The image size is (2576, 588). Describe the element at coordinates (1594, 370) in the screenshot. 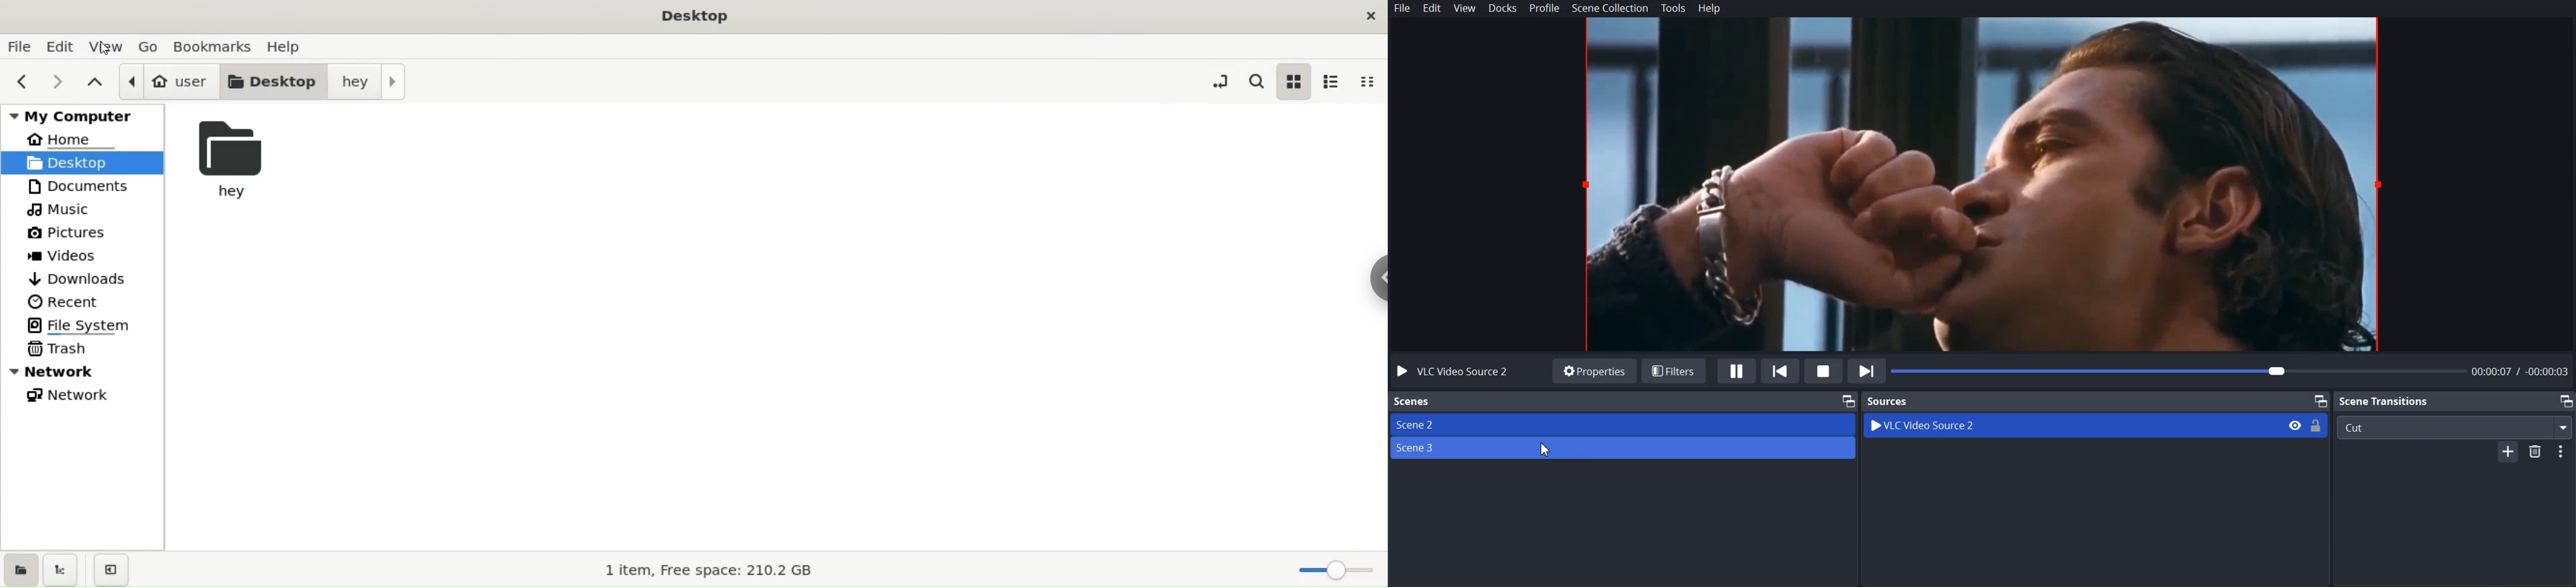

I see `Properties` at that location.